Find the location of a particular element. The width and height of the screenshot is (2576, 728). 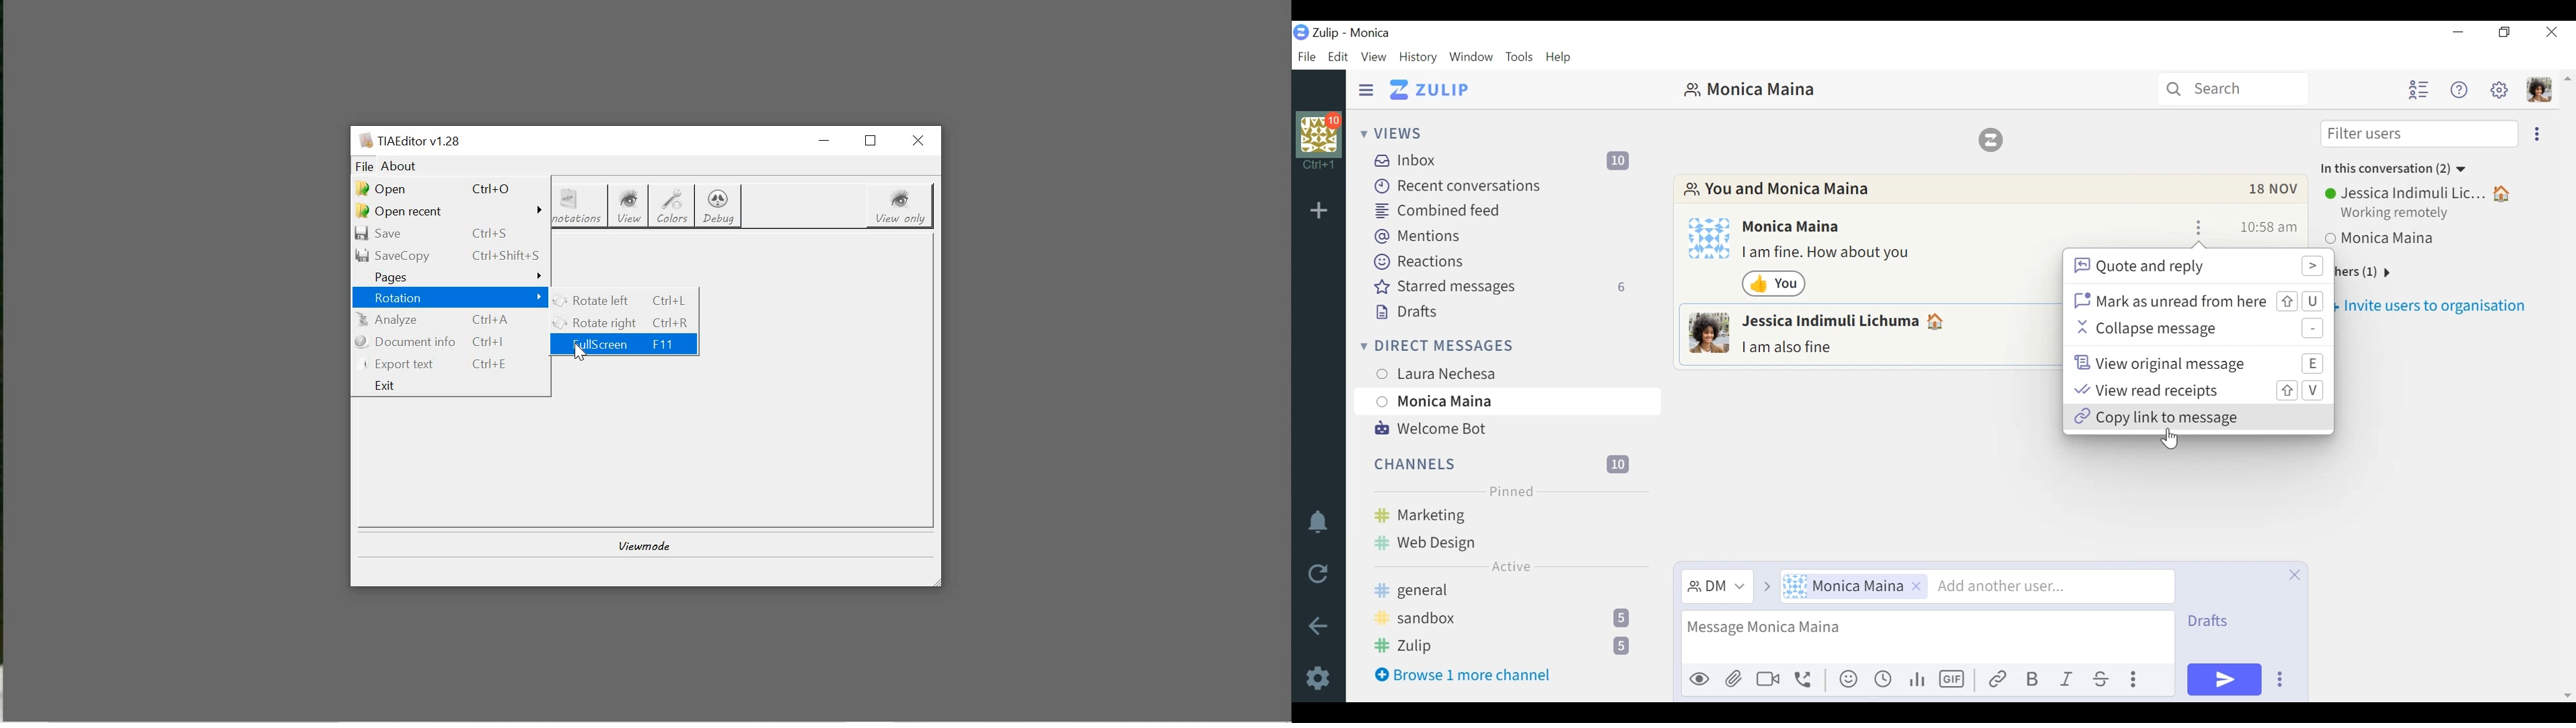

File  is located at coordinates (1308, 56).